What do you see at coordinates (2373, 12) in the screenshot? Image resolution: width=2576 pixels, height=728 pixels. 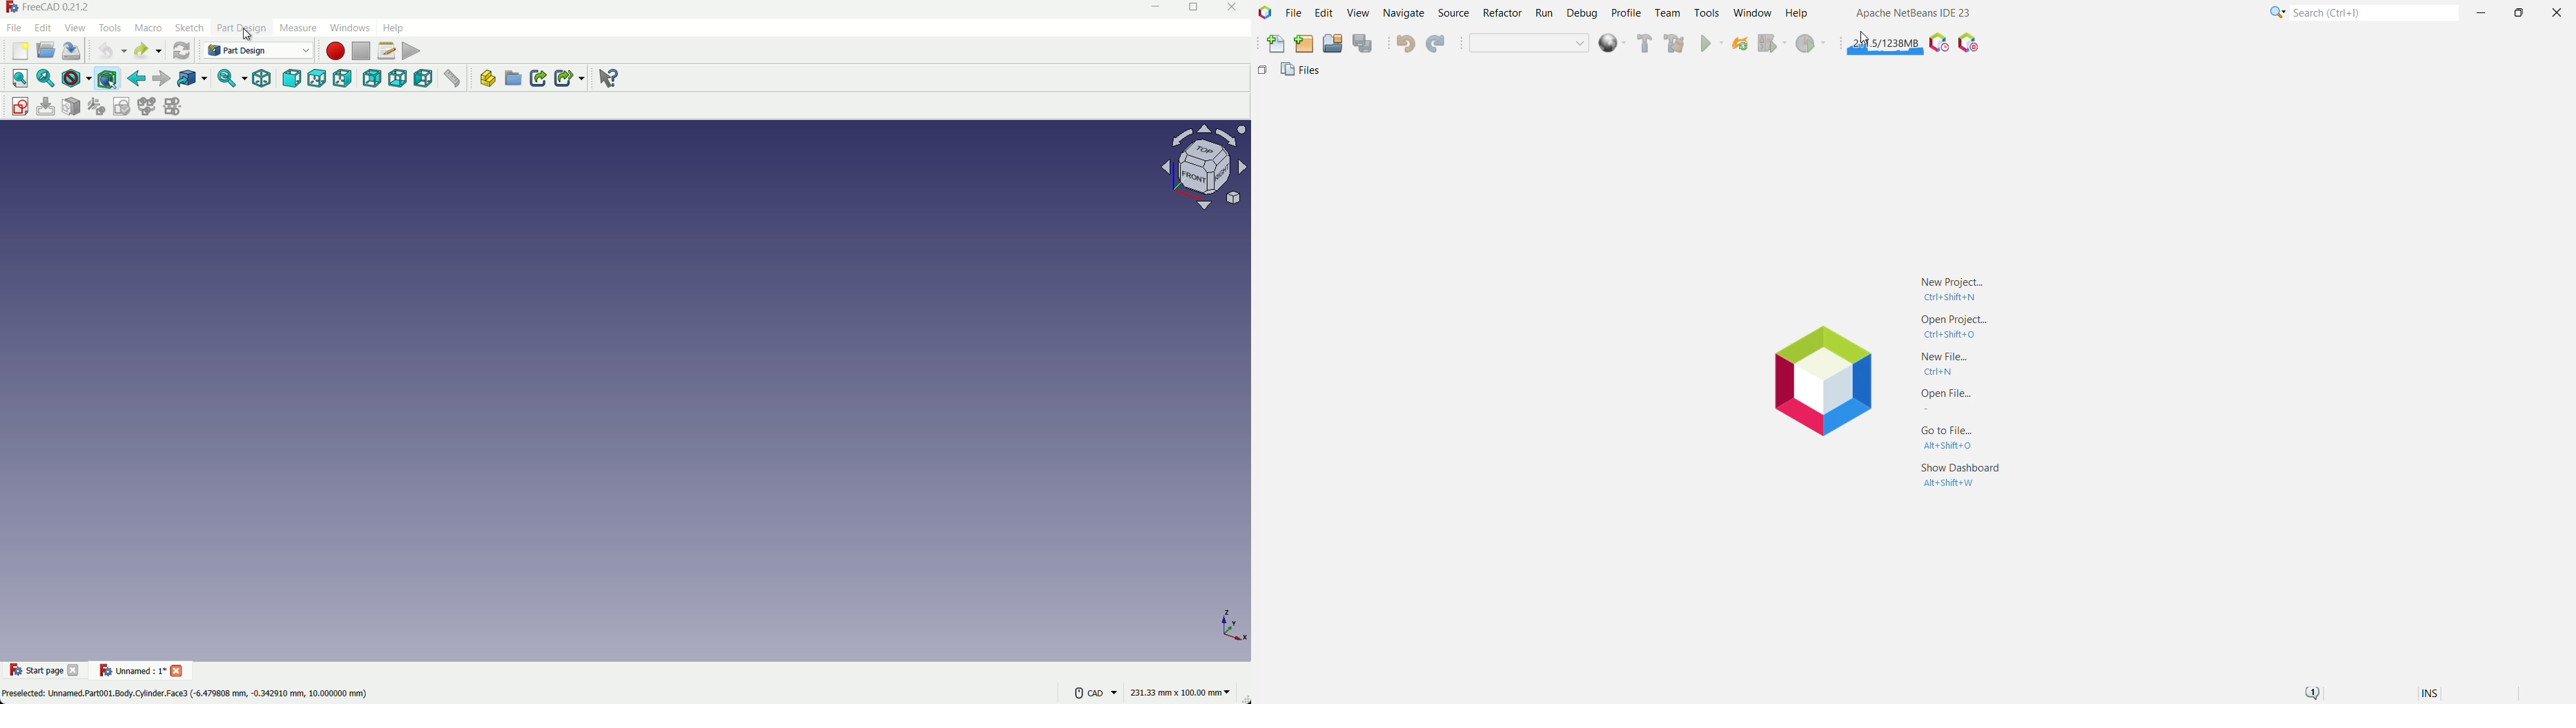 I see `Search` at bounding box center [2373, 12].